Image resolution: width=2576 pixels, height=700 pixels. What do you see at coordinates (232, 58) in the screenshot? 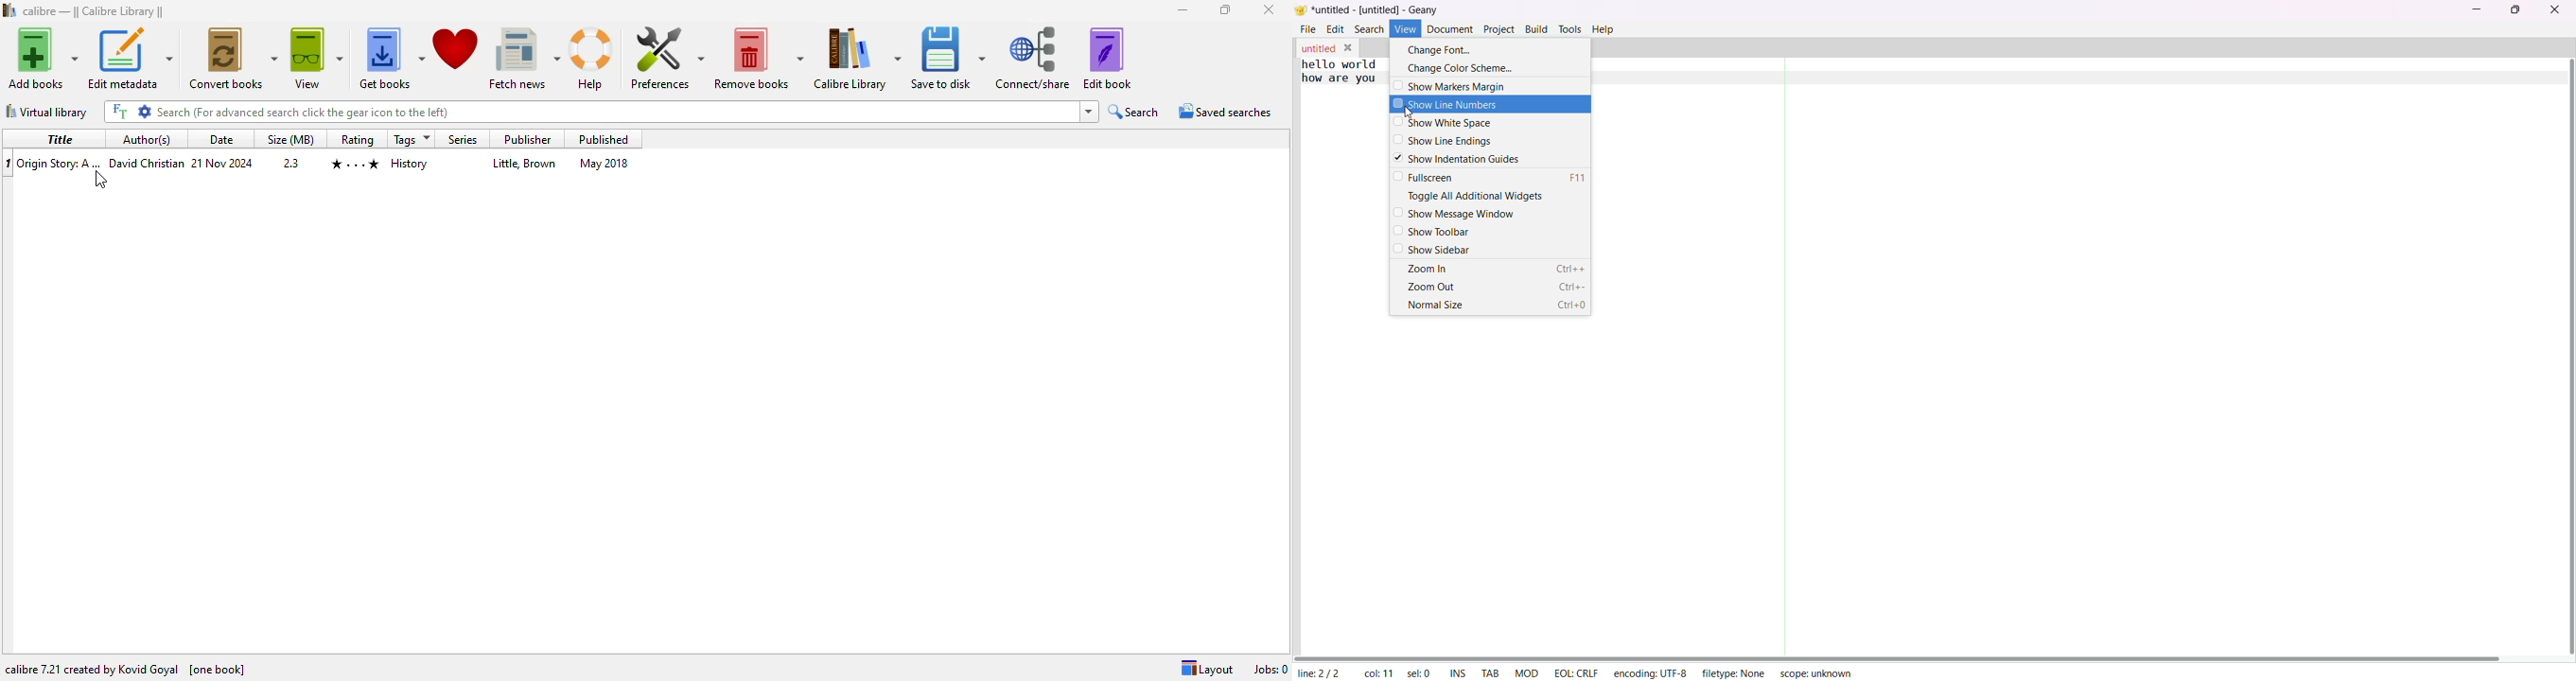
I see `convert books` at bounding box center [232, 58].